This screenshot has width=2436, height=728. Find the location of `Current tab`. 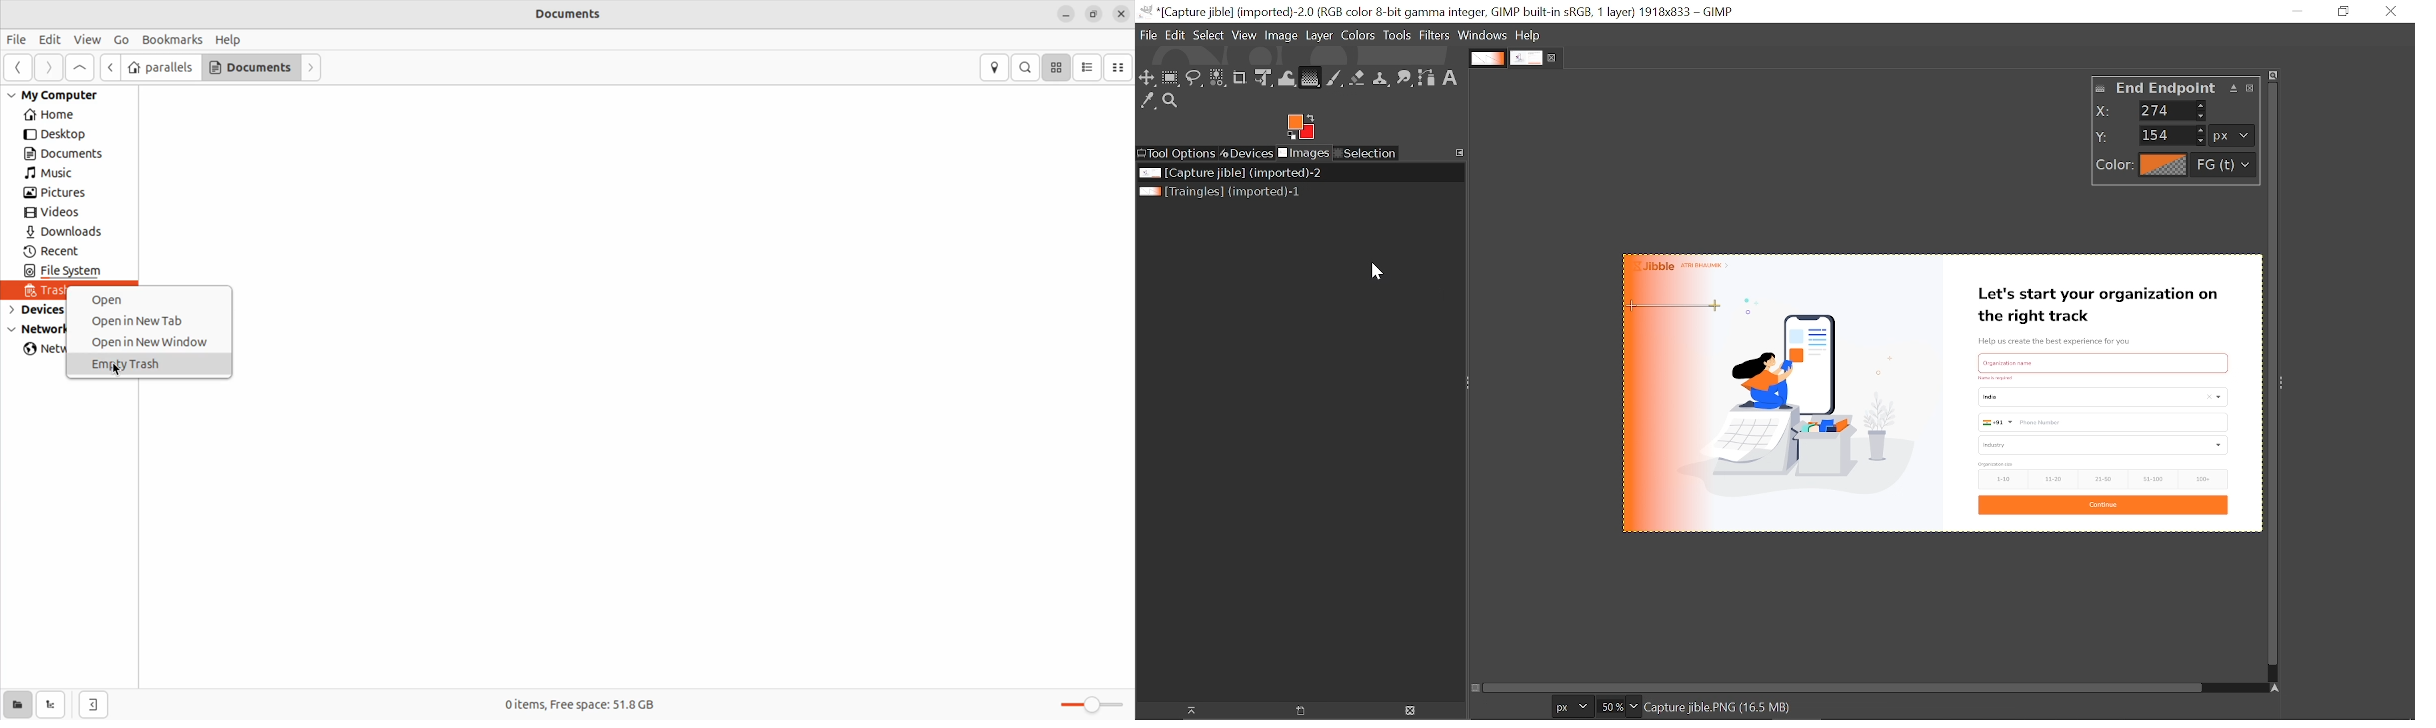

Current tab is located at coordinates (1527, 58).